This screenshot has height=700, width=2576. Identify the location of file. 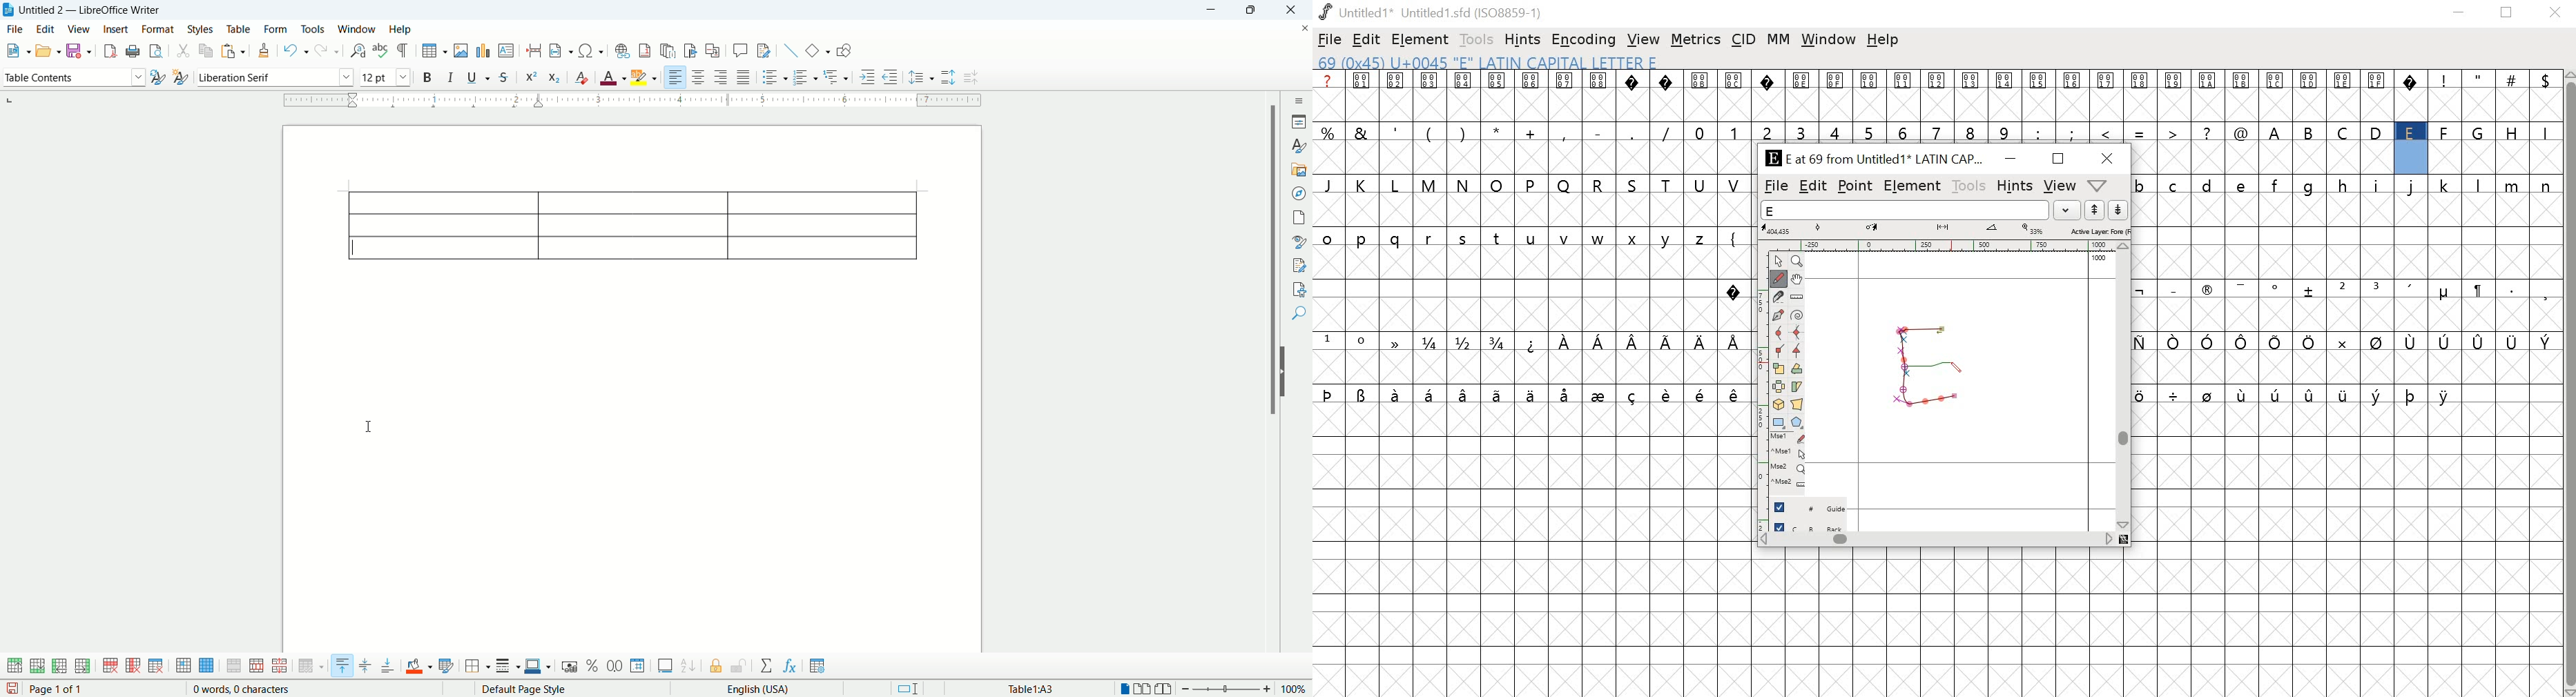
(1330, 41).